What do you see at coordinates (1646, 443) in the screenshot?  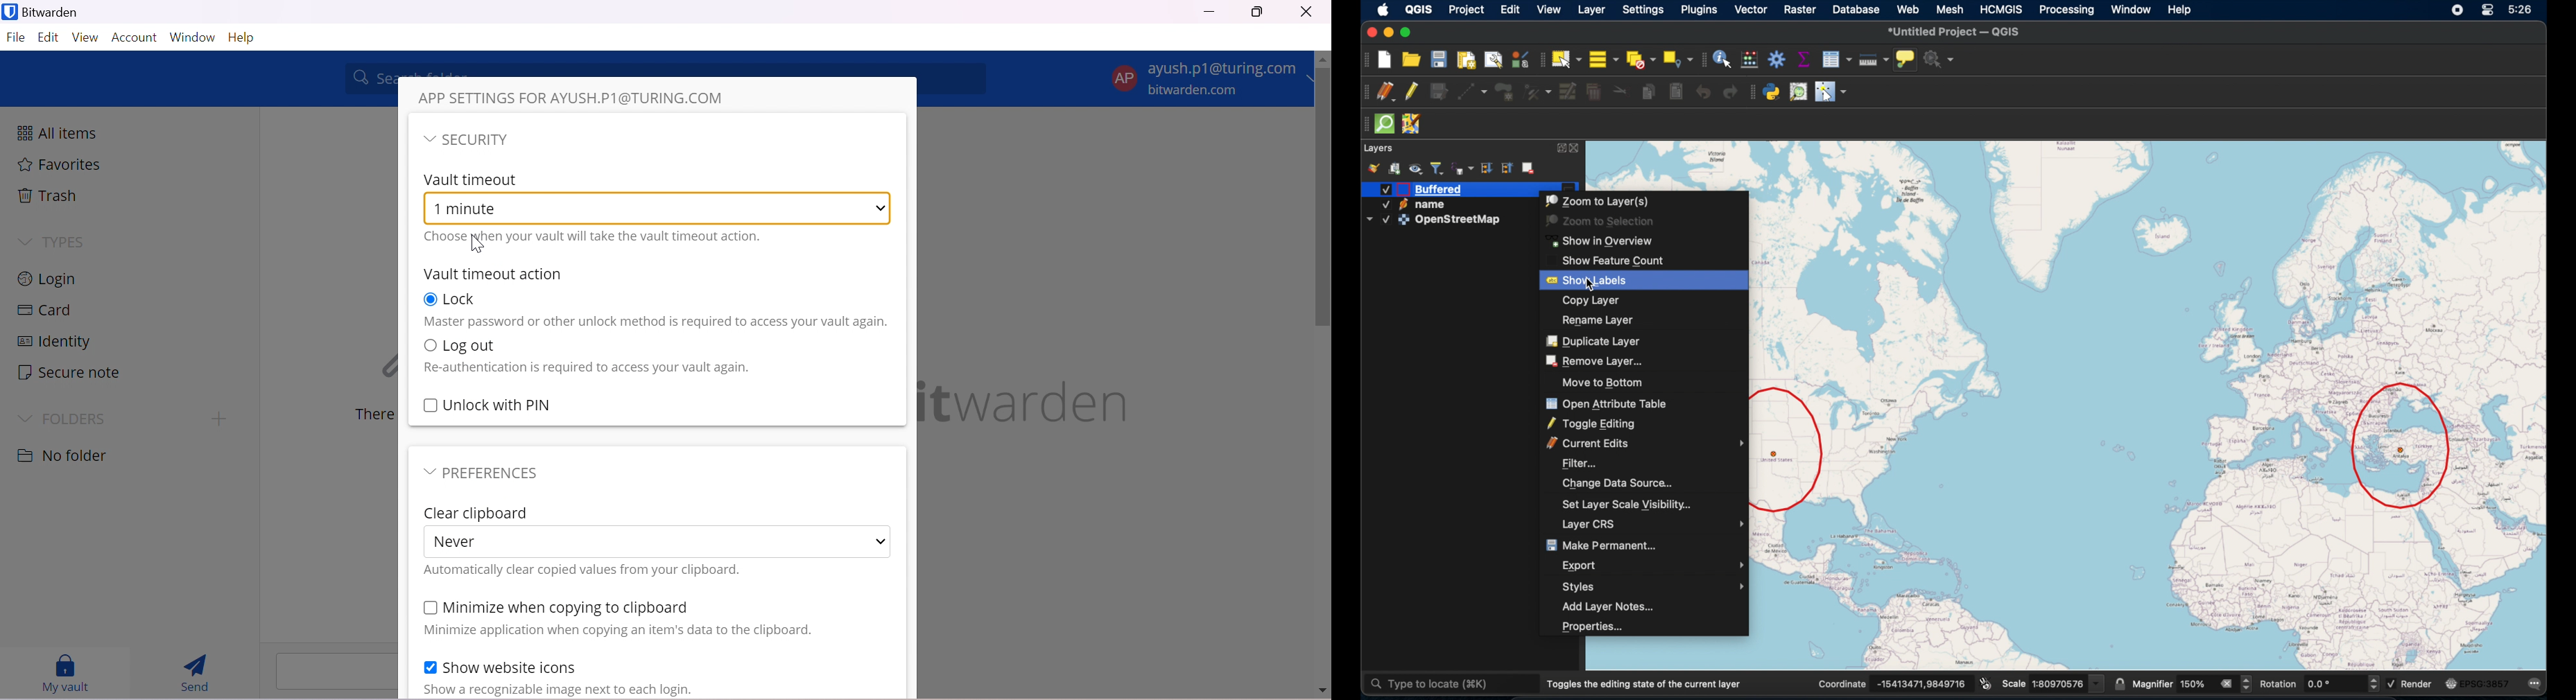 I see `current edits` at bounding box center [1646, 443].